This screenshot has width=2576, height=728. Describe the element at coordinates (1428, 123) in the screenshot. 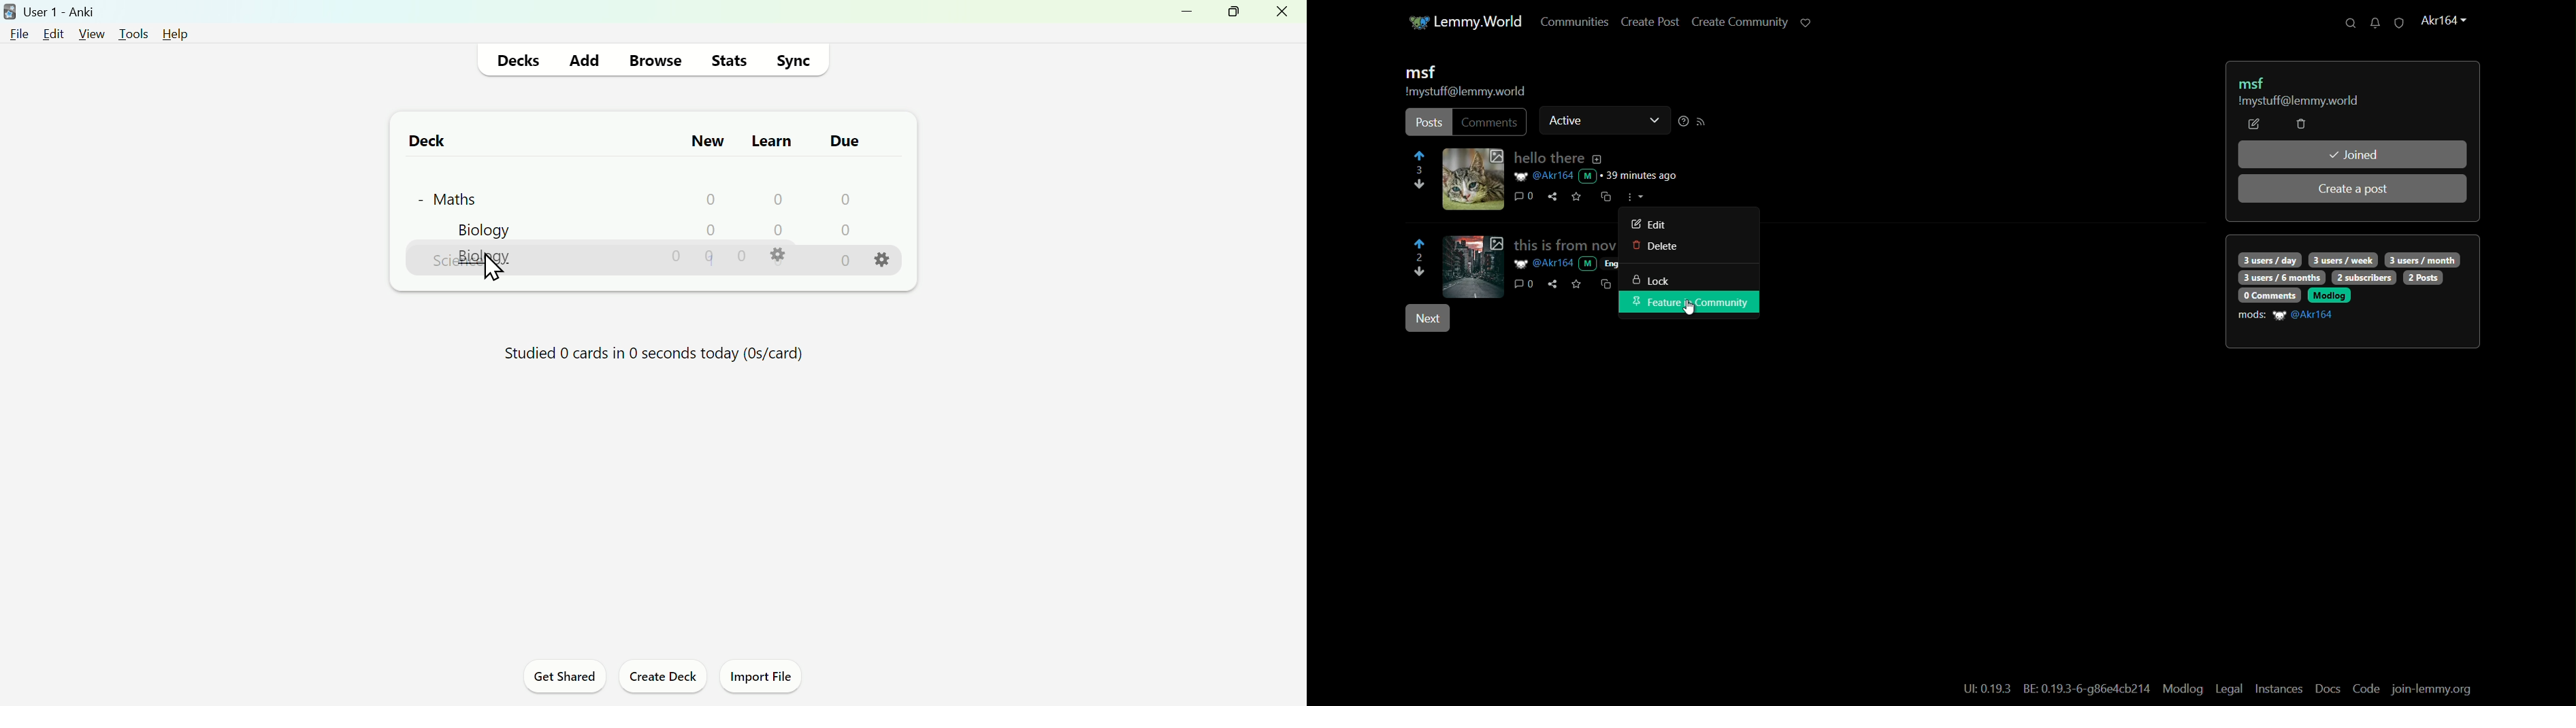

I see `post` at that location.